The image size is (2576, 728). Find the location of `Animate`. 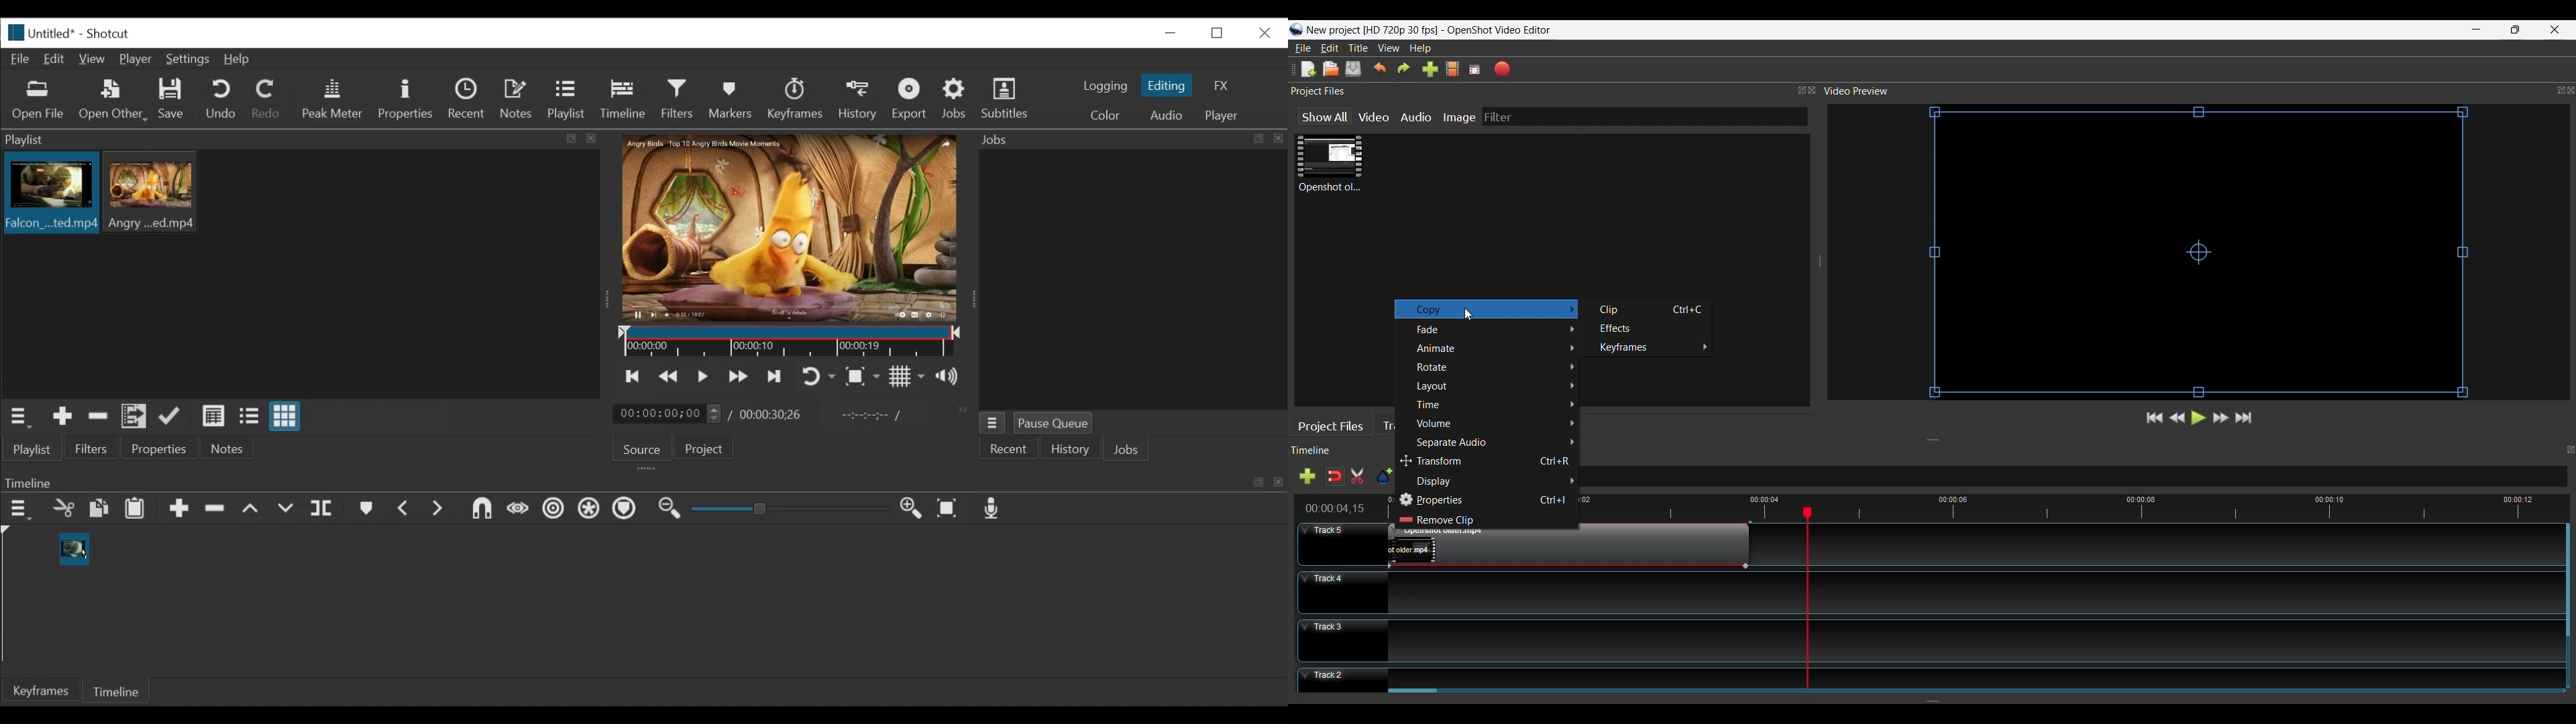

Animate is located at coordinates (1495, 349).